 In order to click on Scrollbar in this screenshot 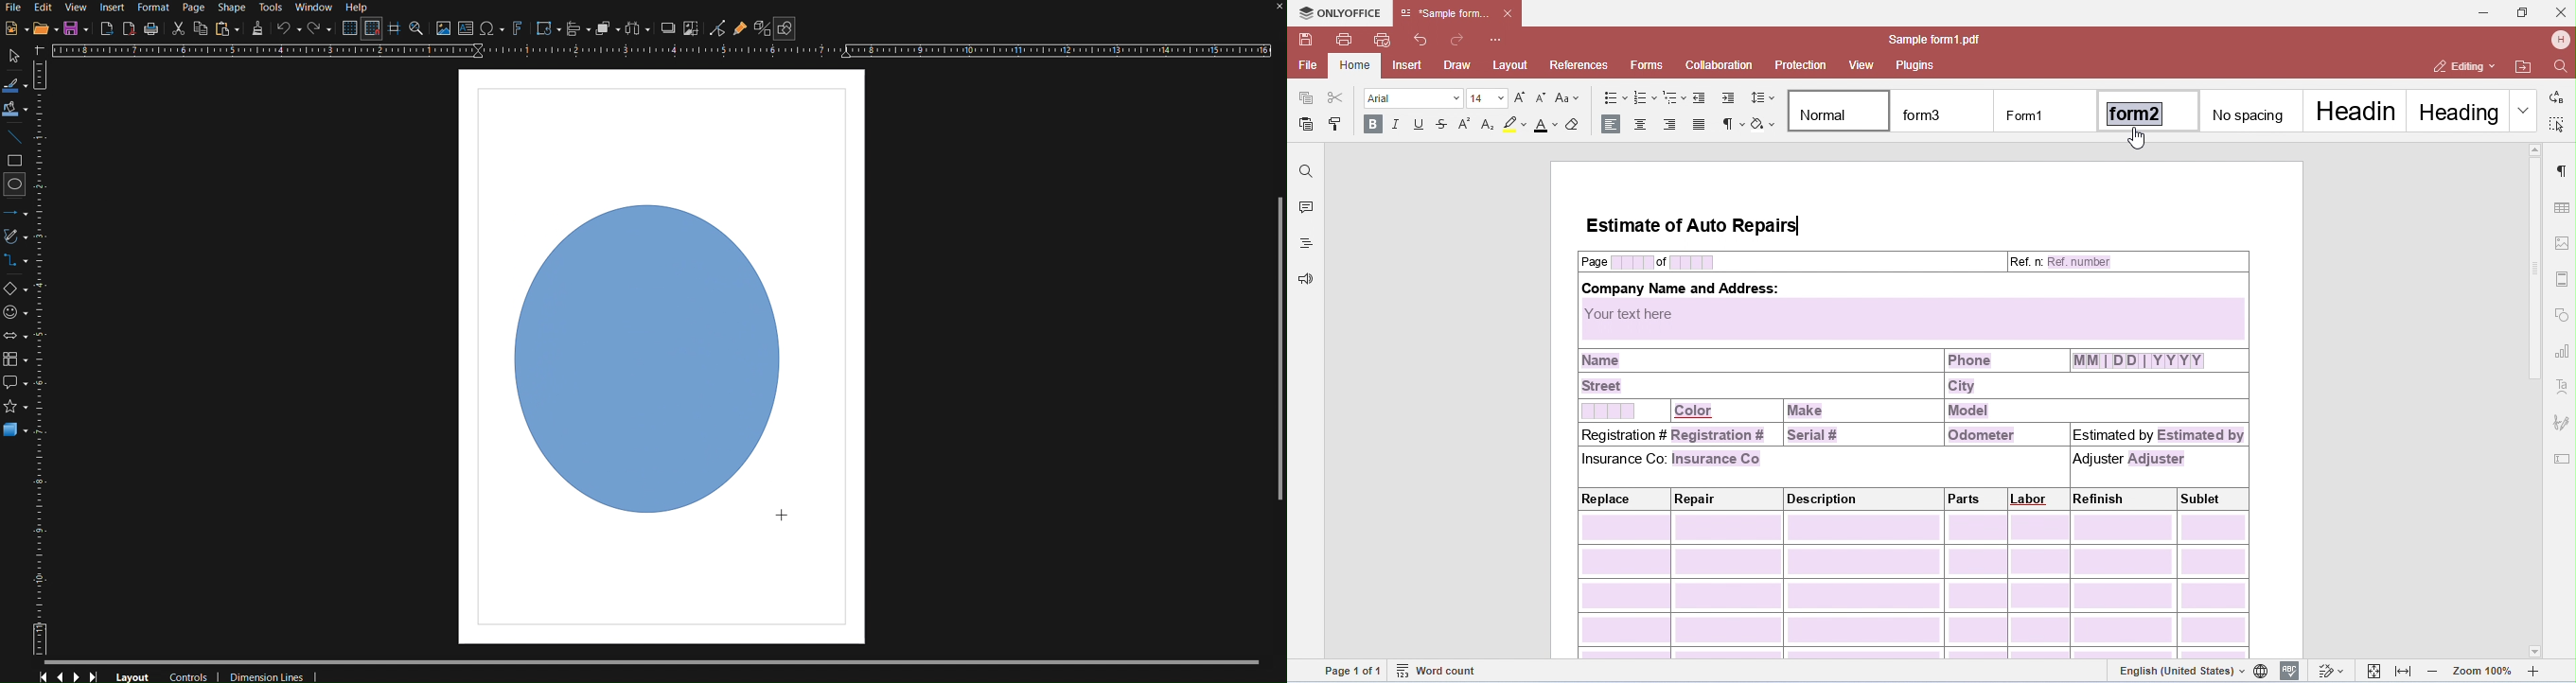, I will do `click(1279, 348)`.